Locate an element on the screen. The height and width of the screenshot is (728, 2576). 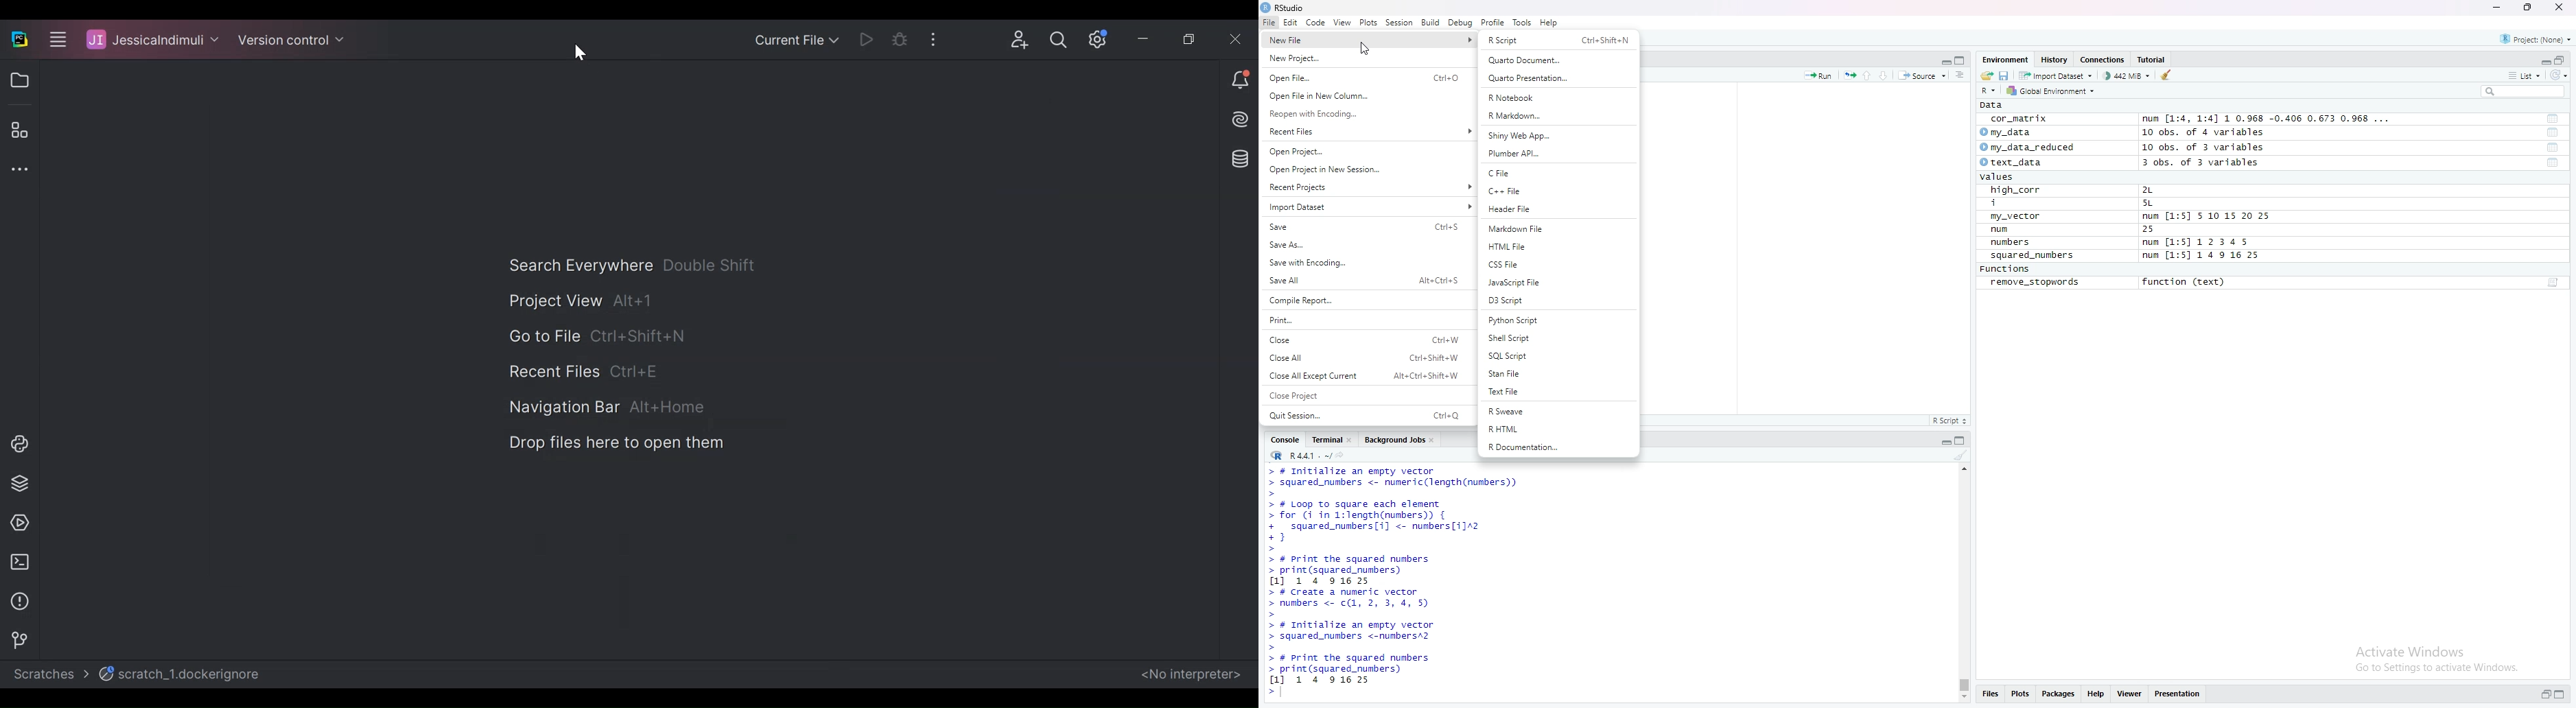
List is located at coordinates (2526, 75).